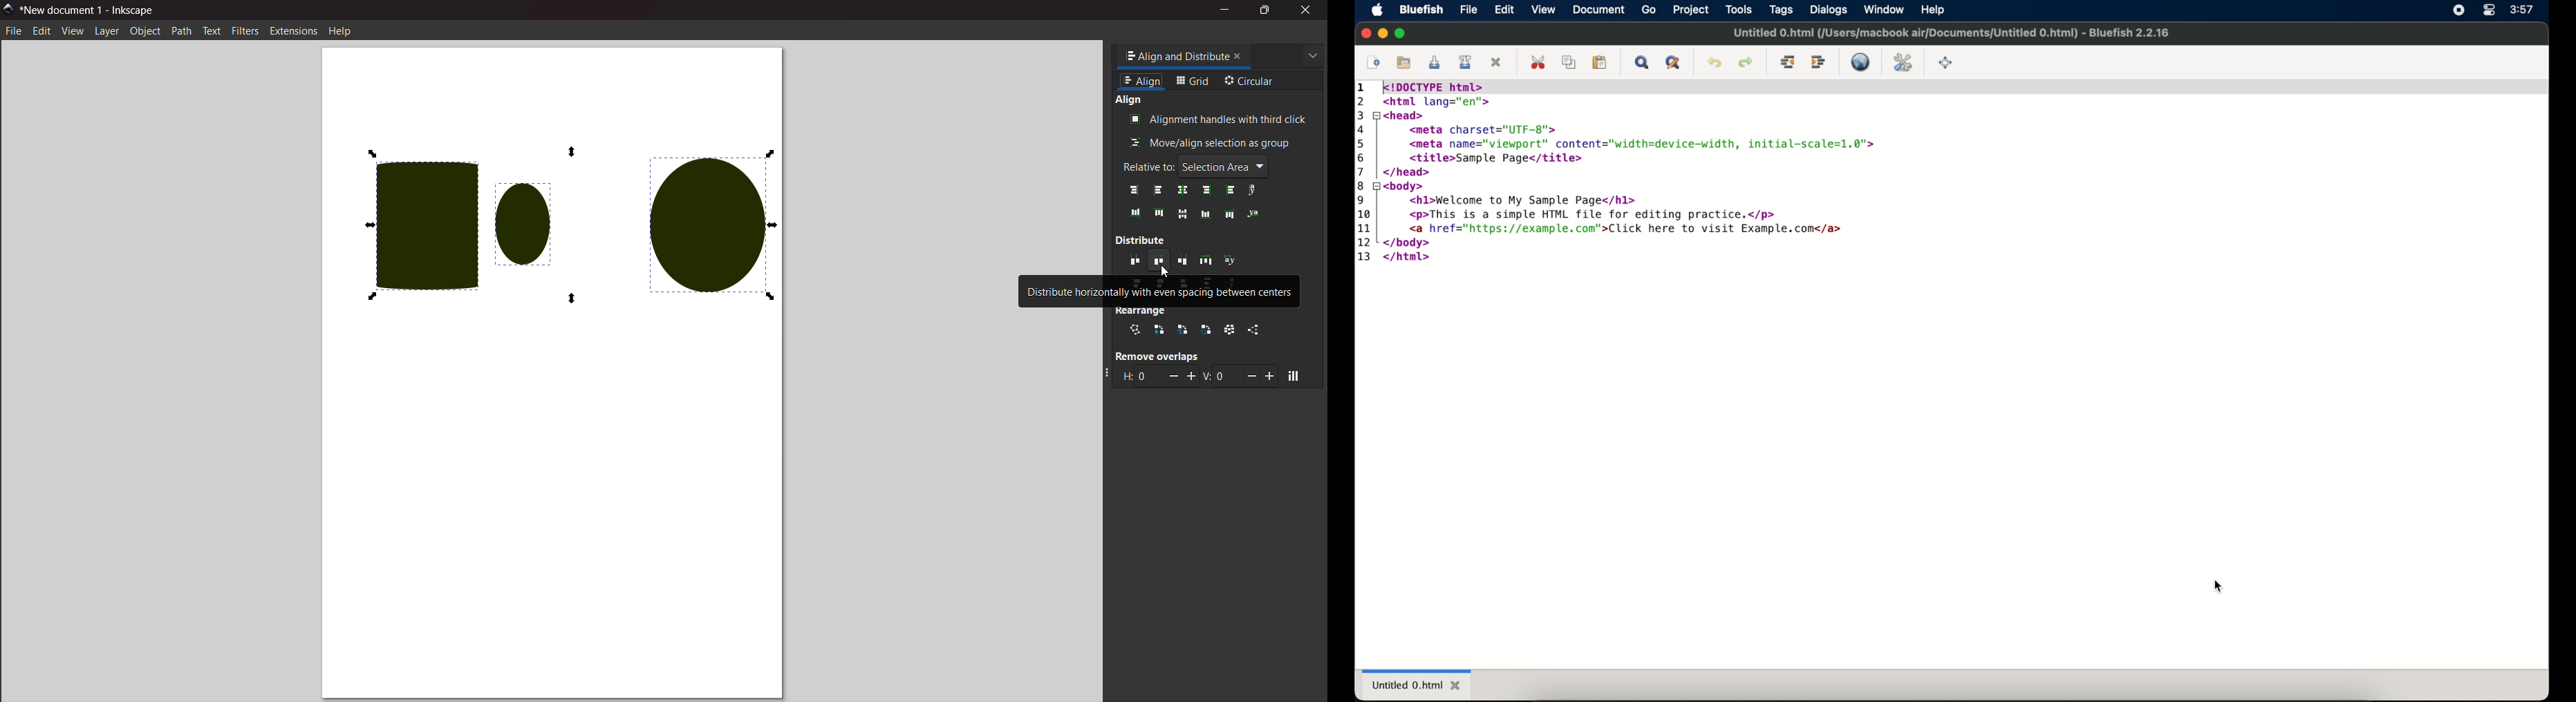 This screenshot has width=2576, height=728. I want to click on vertical gap, so click(1240, 376).